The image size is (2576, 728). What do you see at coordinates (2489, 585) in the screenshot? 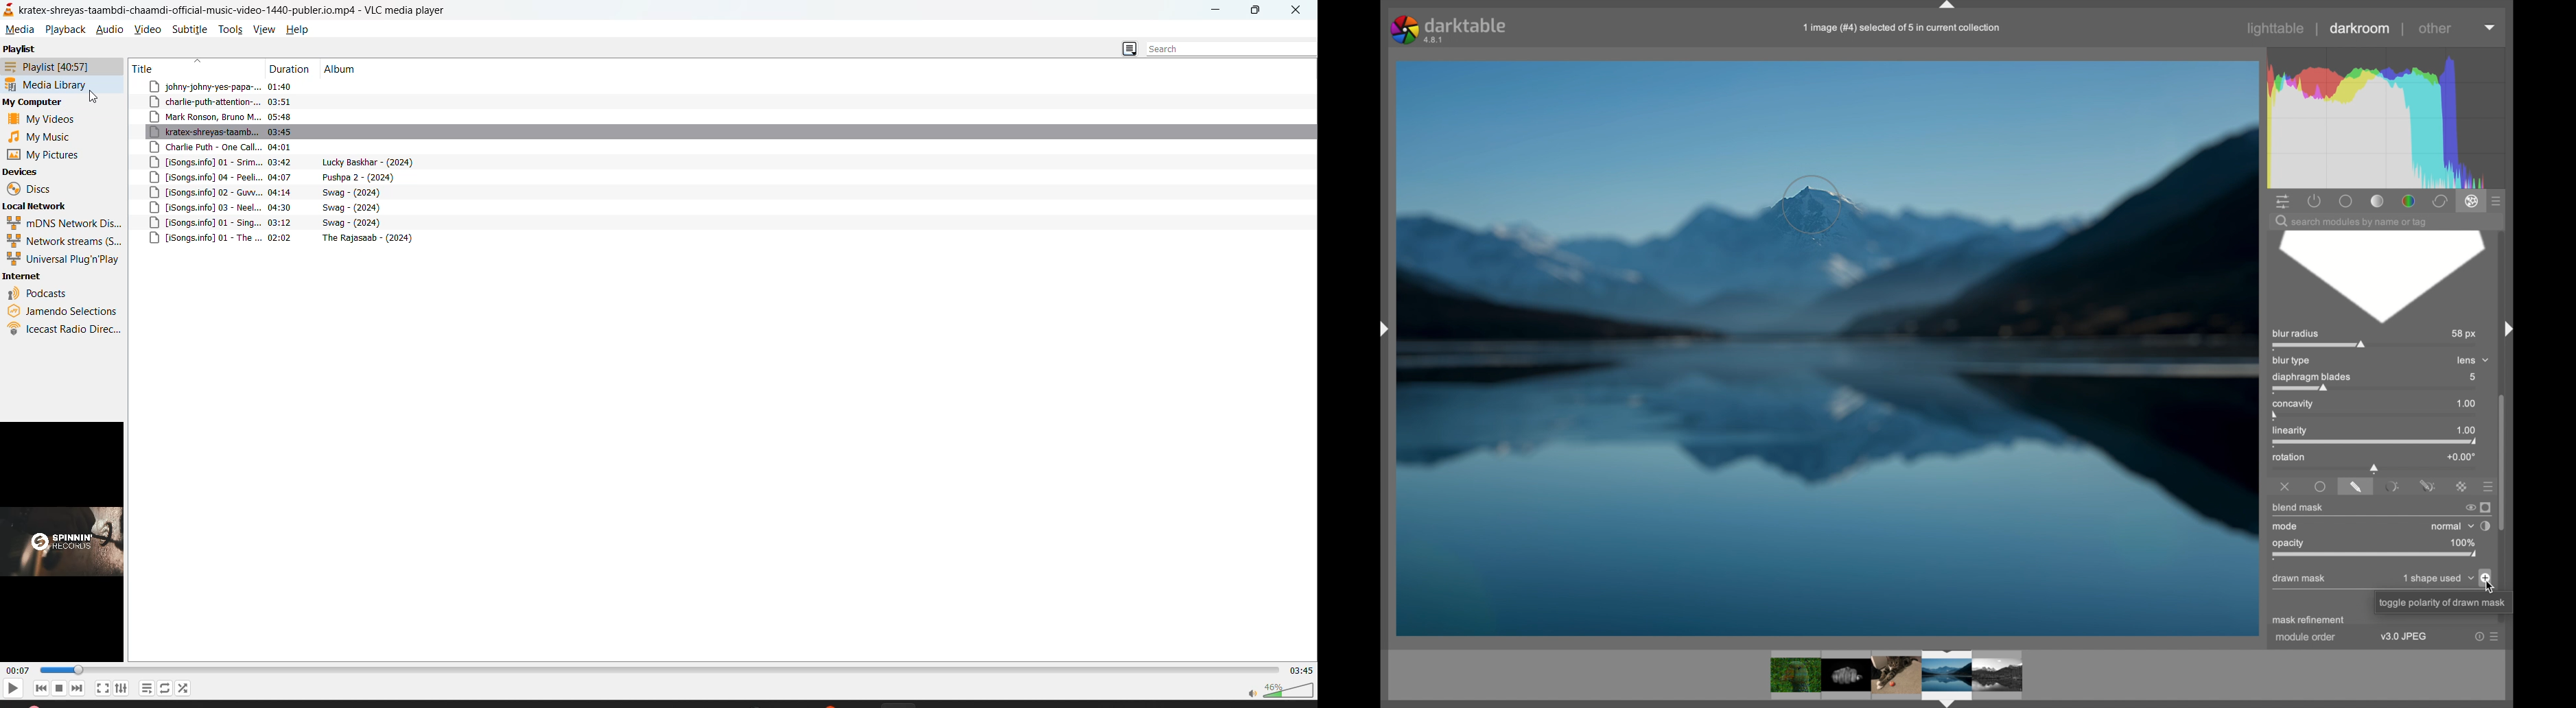
I see `cursor` at bounding box center [2489, 585].